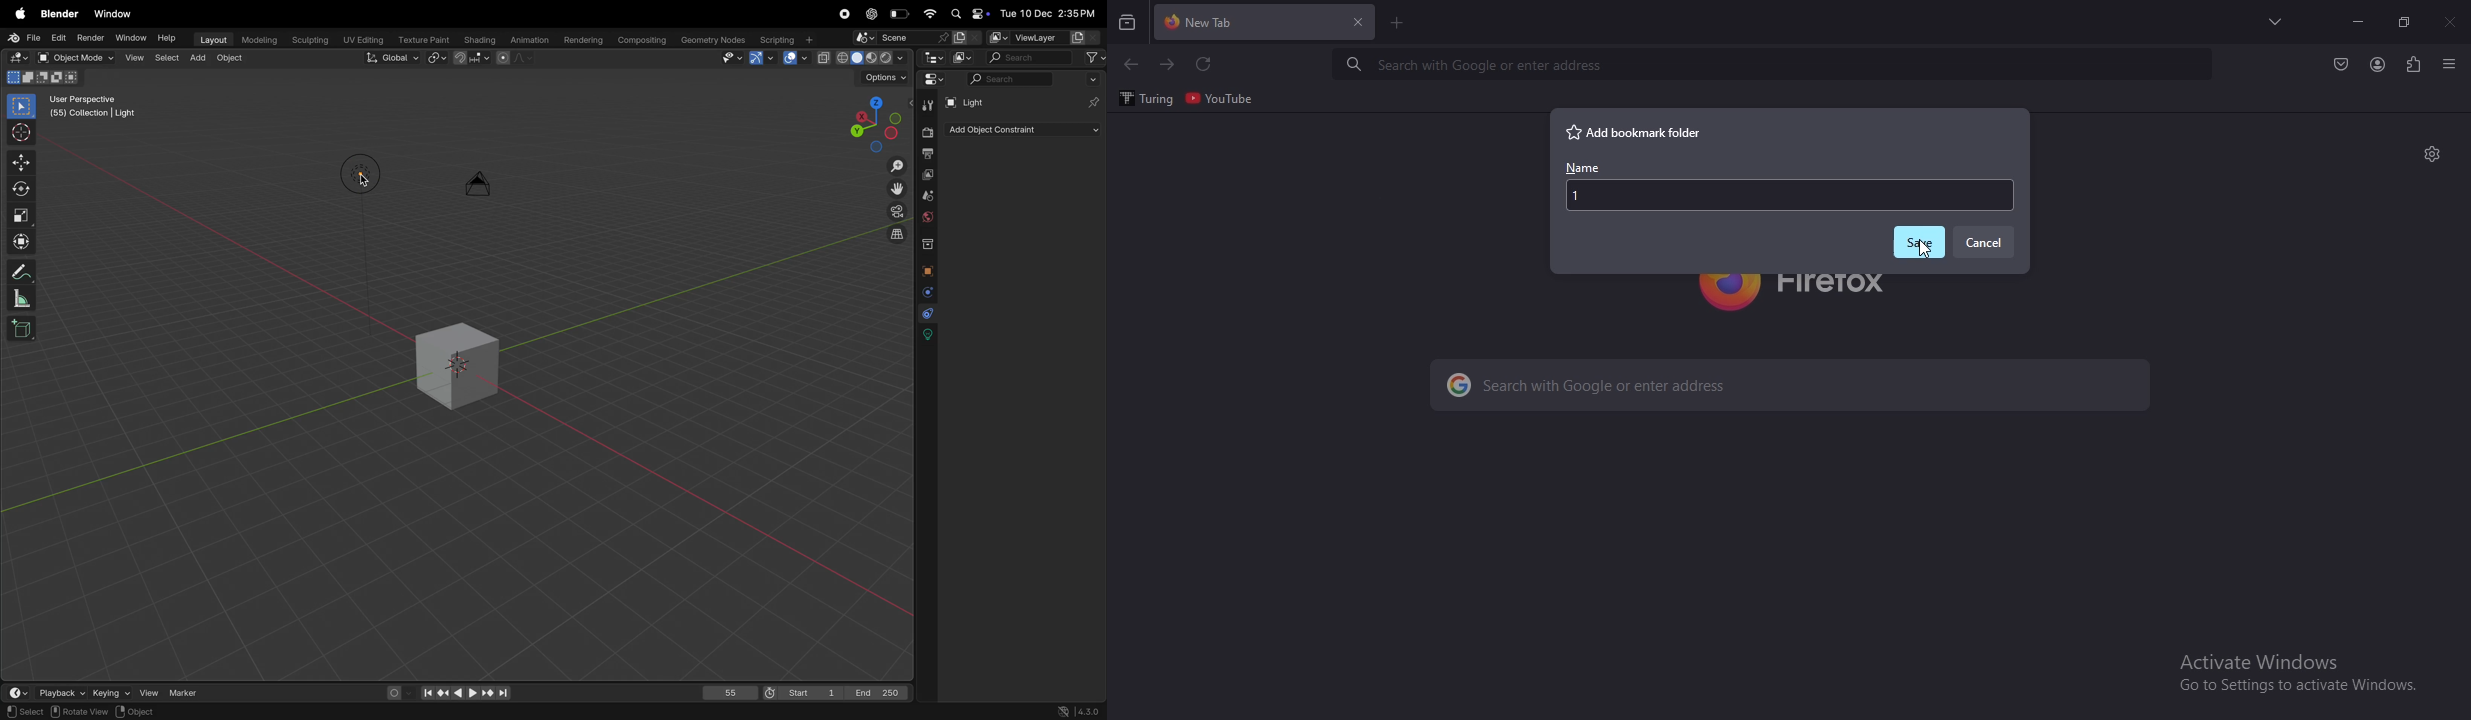 Image resolution: width=2492 pixels, height=728 pixels. What do you see at coordinates (21, 299) in the screenshot?
I see `scale` at bounding box center [21, 299].